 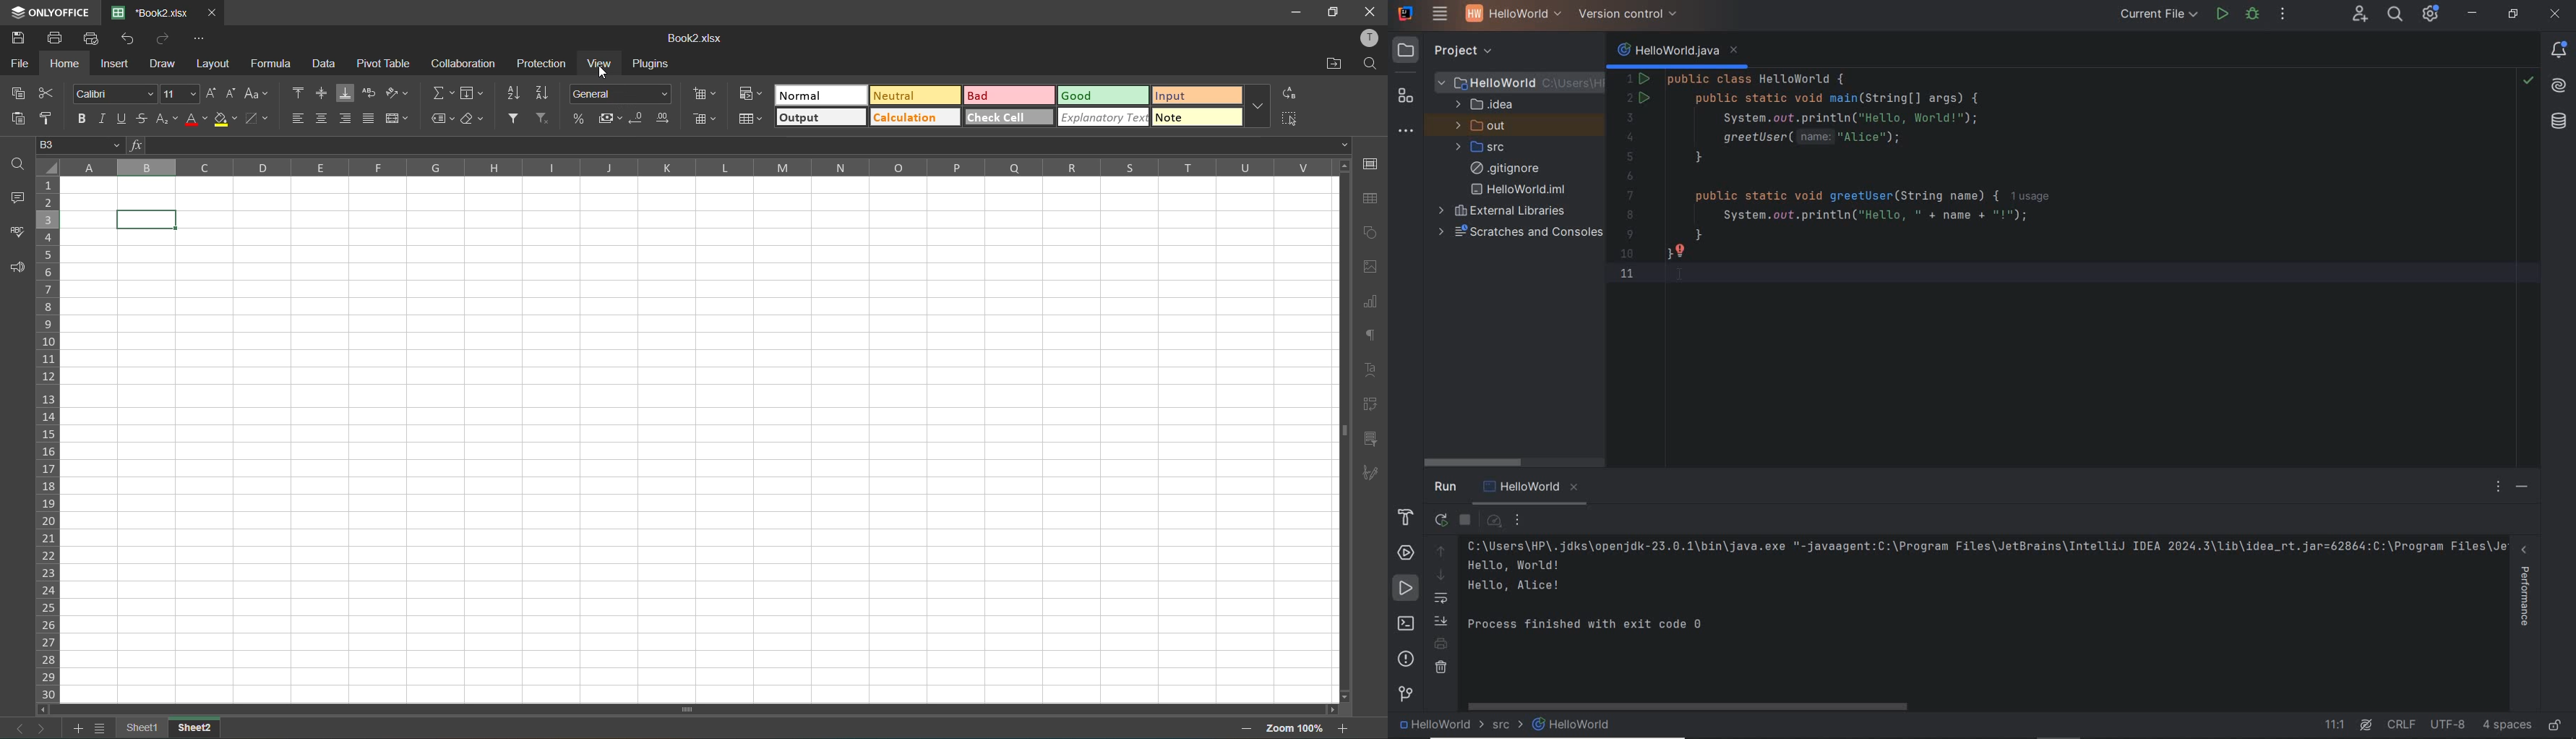 I want to click on text, so click(x=1371, y=367).